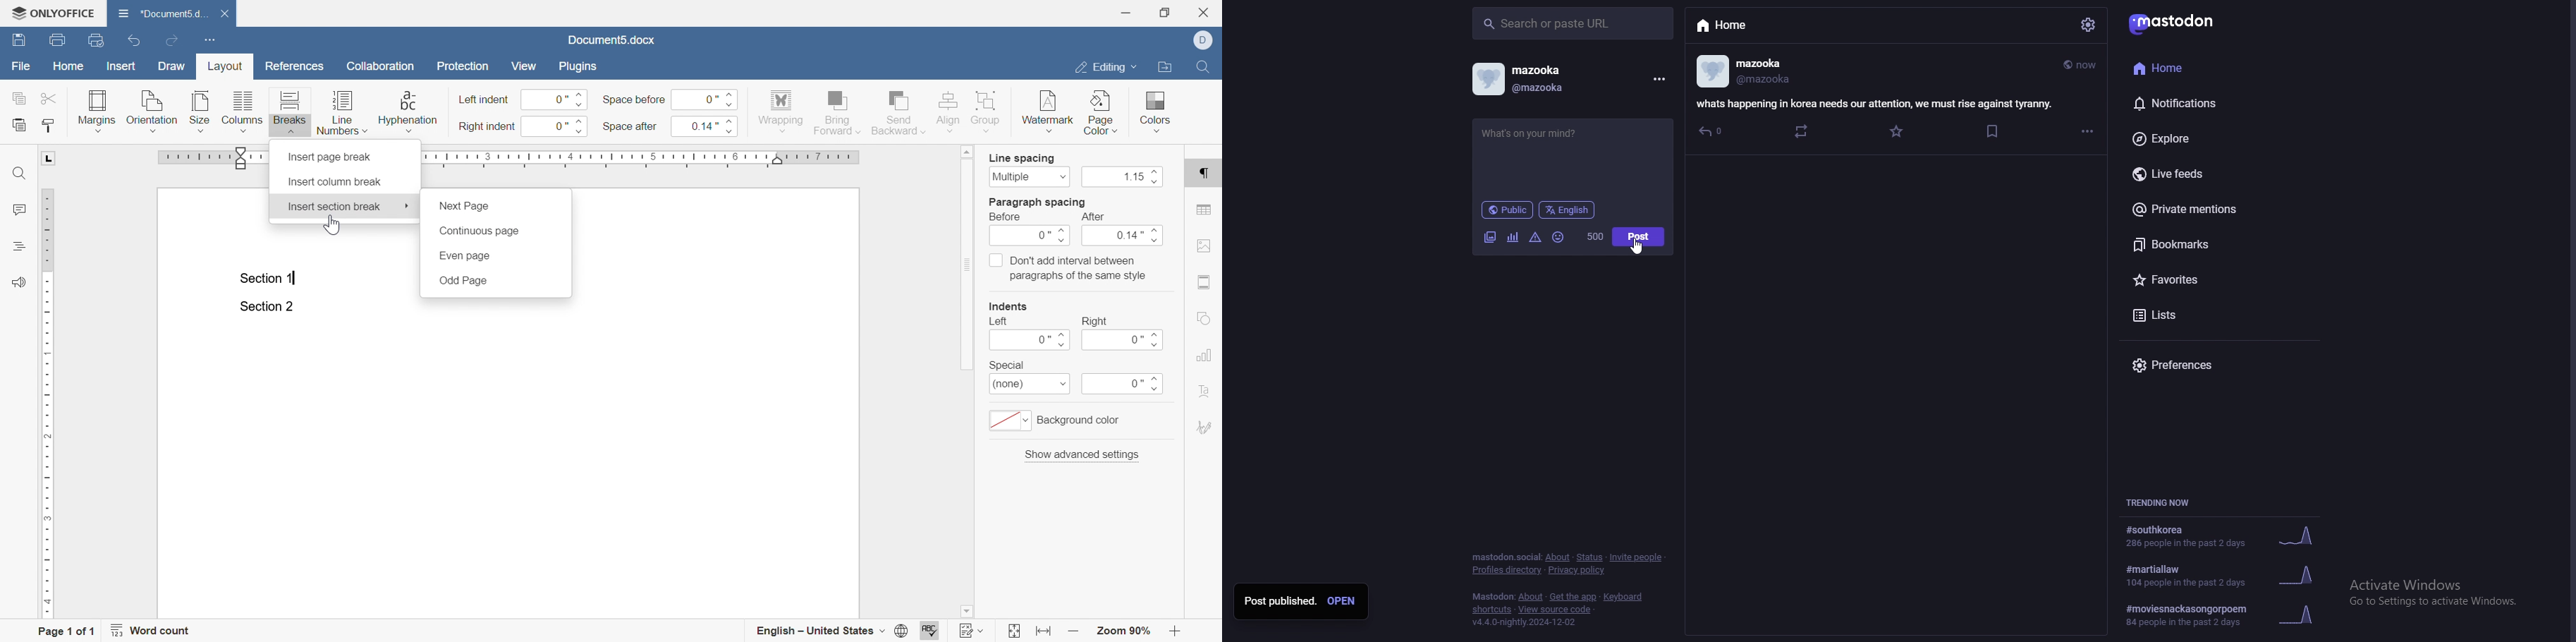 This screenshot has height=644, width=2576. What do you see at coordinates (164, 13) in the screenshot?
I see `document5.d` at bounding box center [164, 13].